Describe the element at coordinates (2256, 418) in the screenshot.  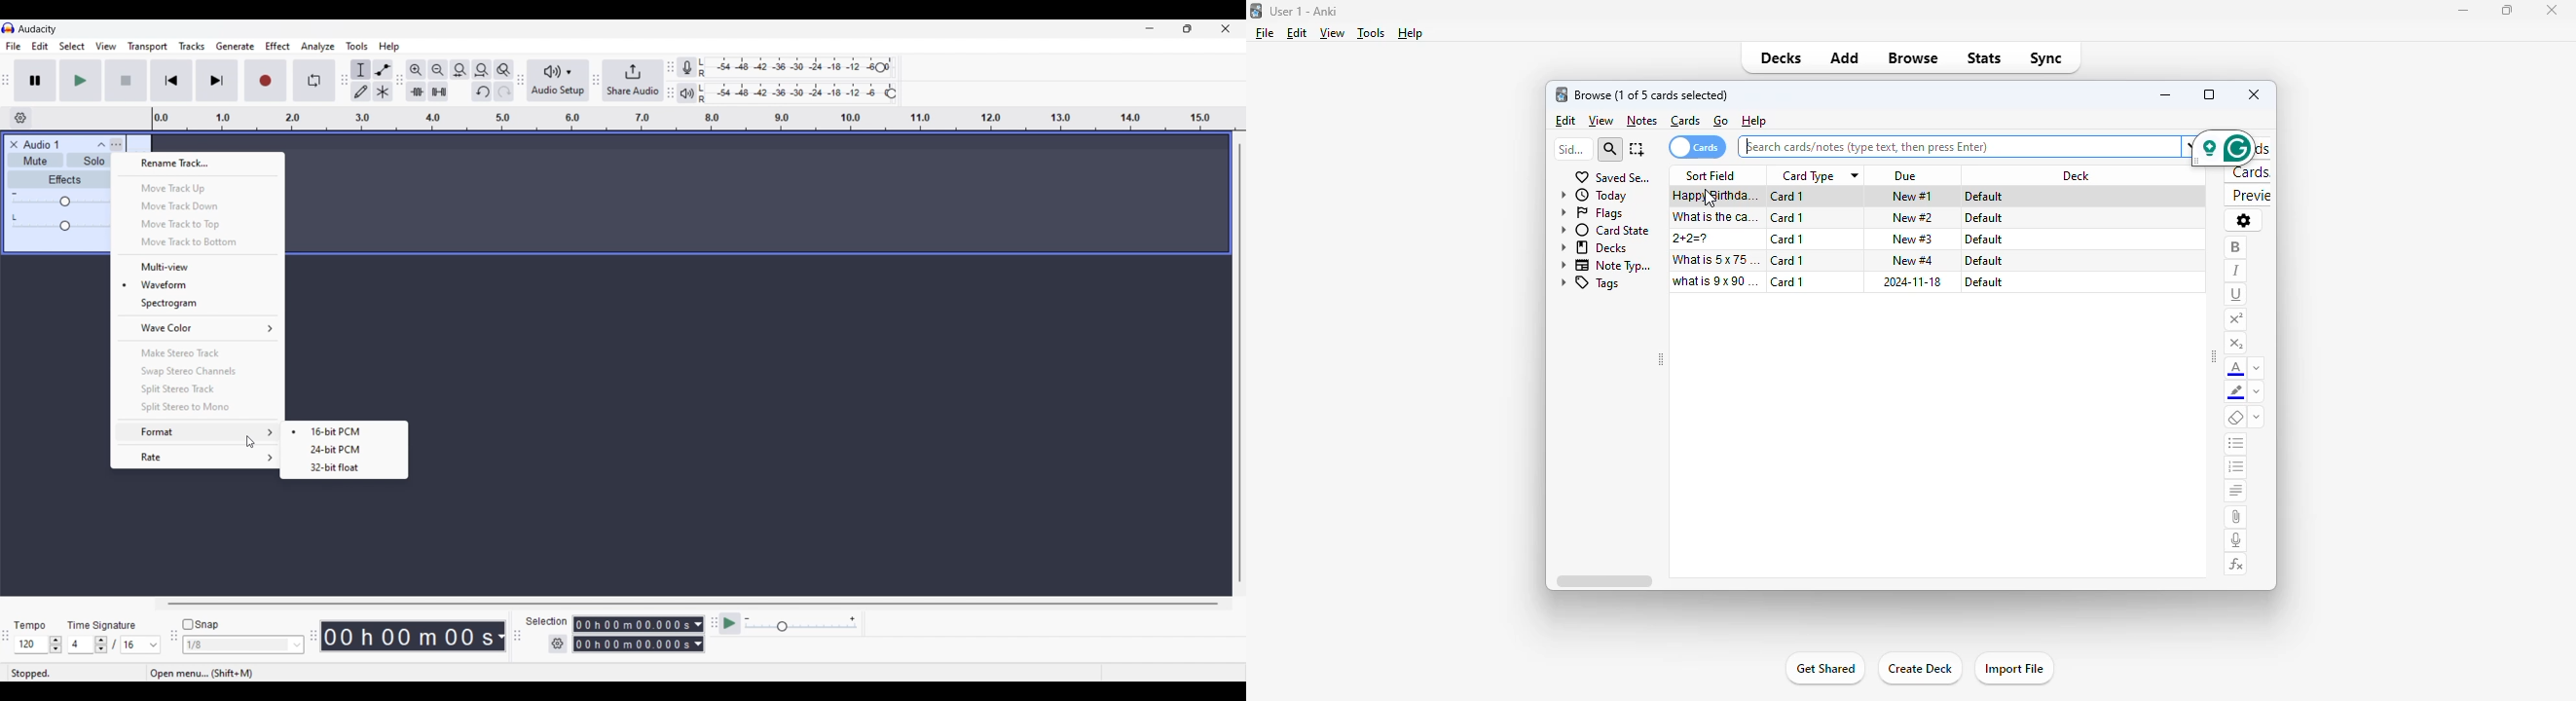
I see `select formatting to remove` at that location.